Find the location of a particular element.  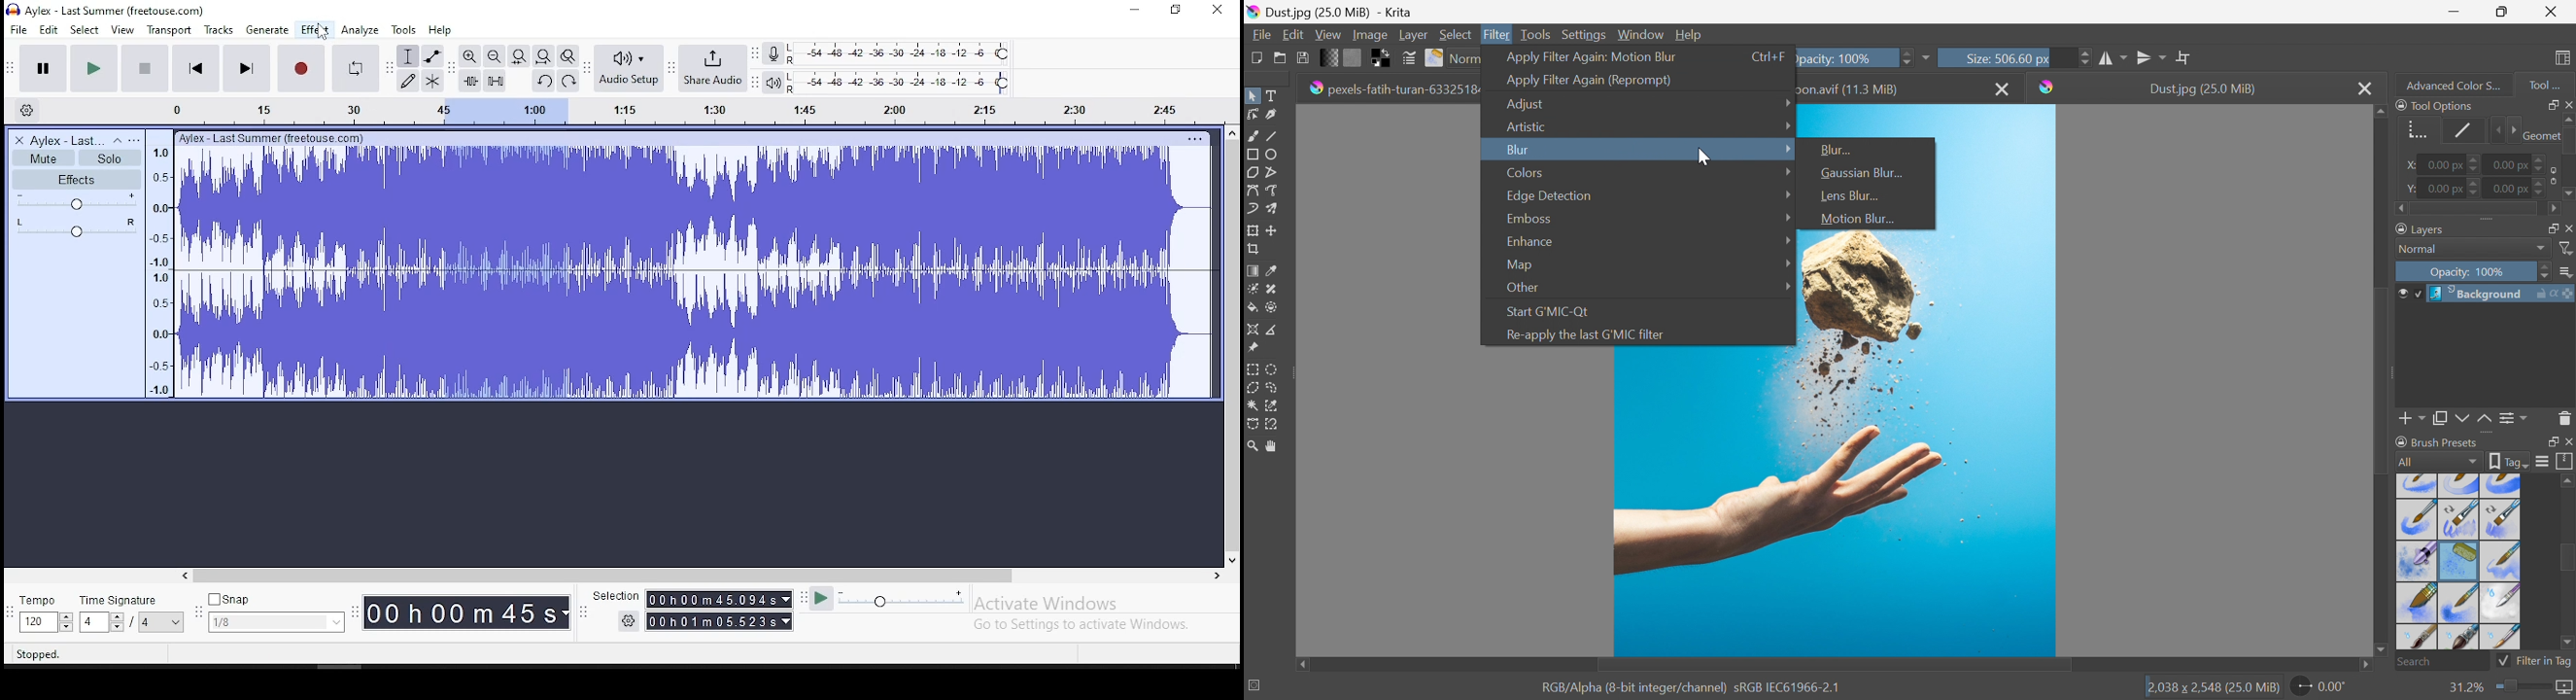

Emboss is located at coordinates (1528, 218).